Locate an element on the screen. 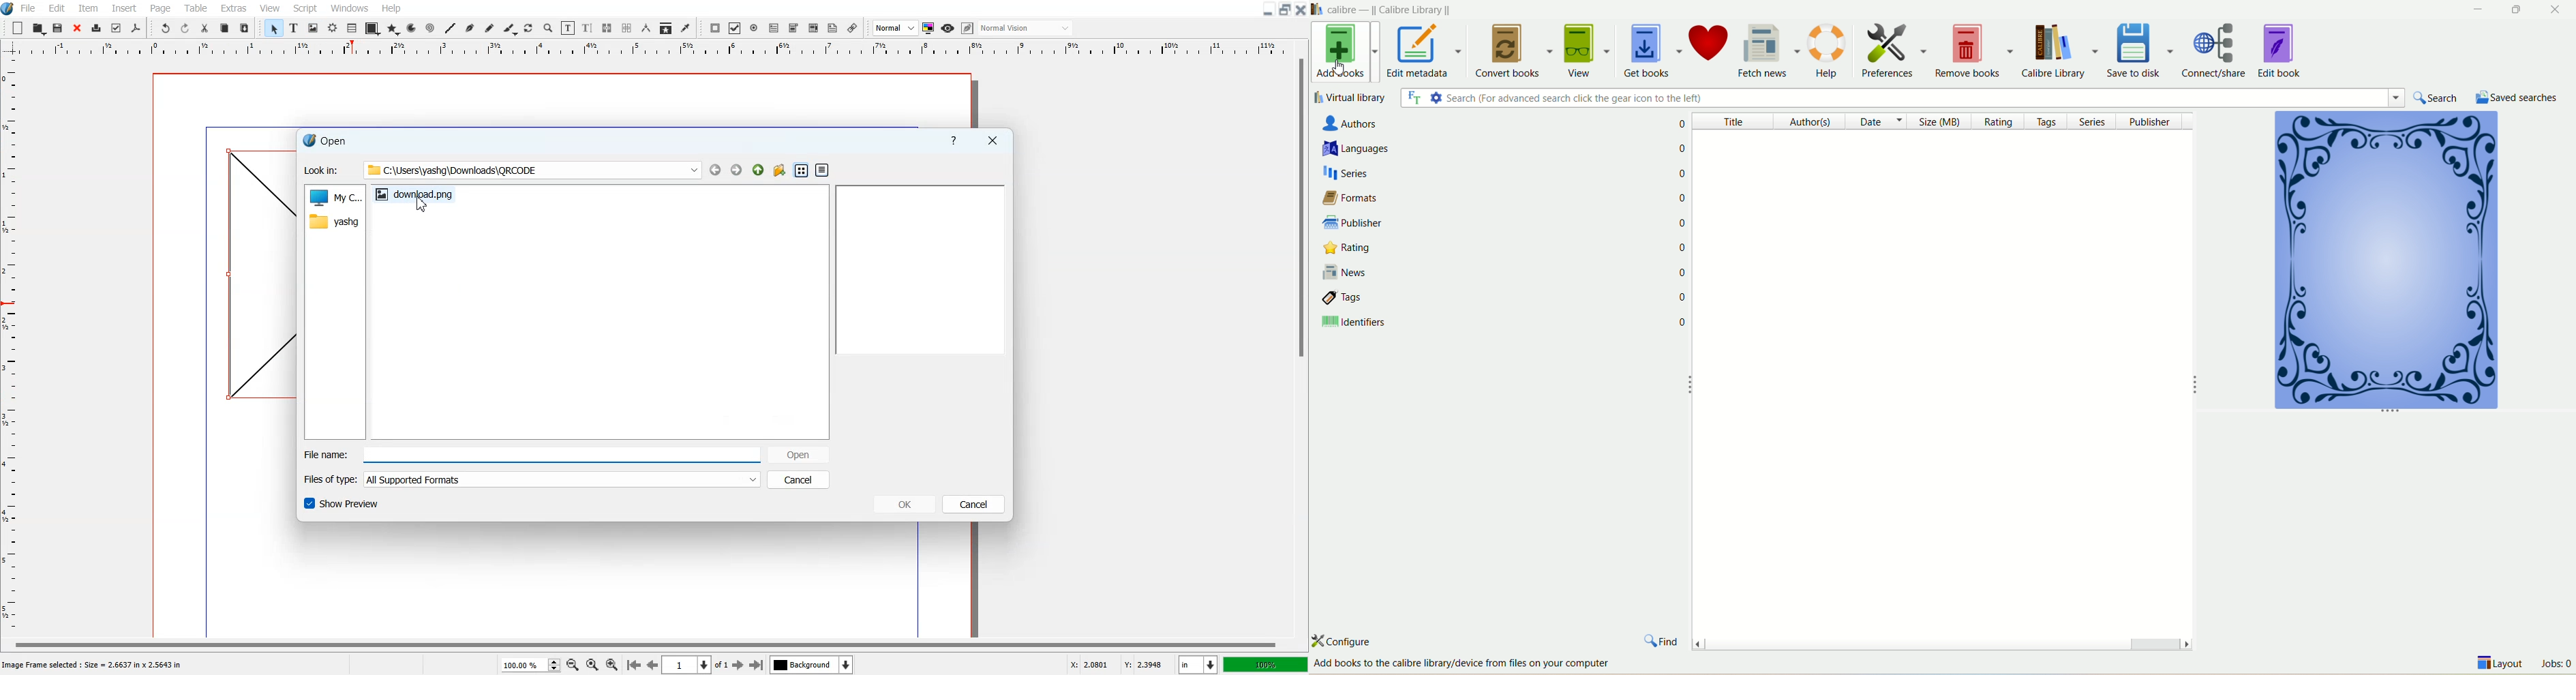 This screenshot has width=2576, height=700. PDF Radio Button is located at coordinates (754, 28).